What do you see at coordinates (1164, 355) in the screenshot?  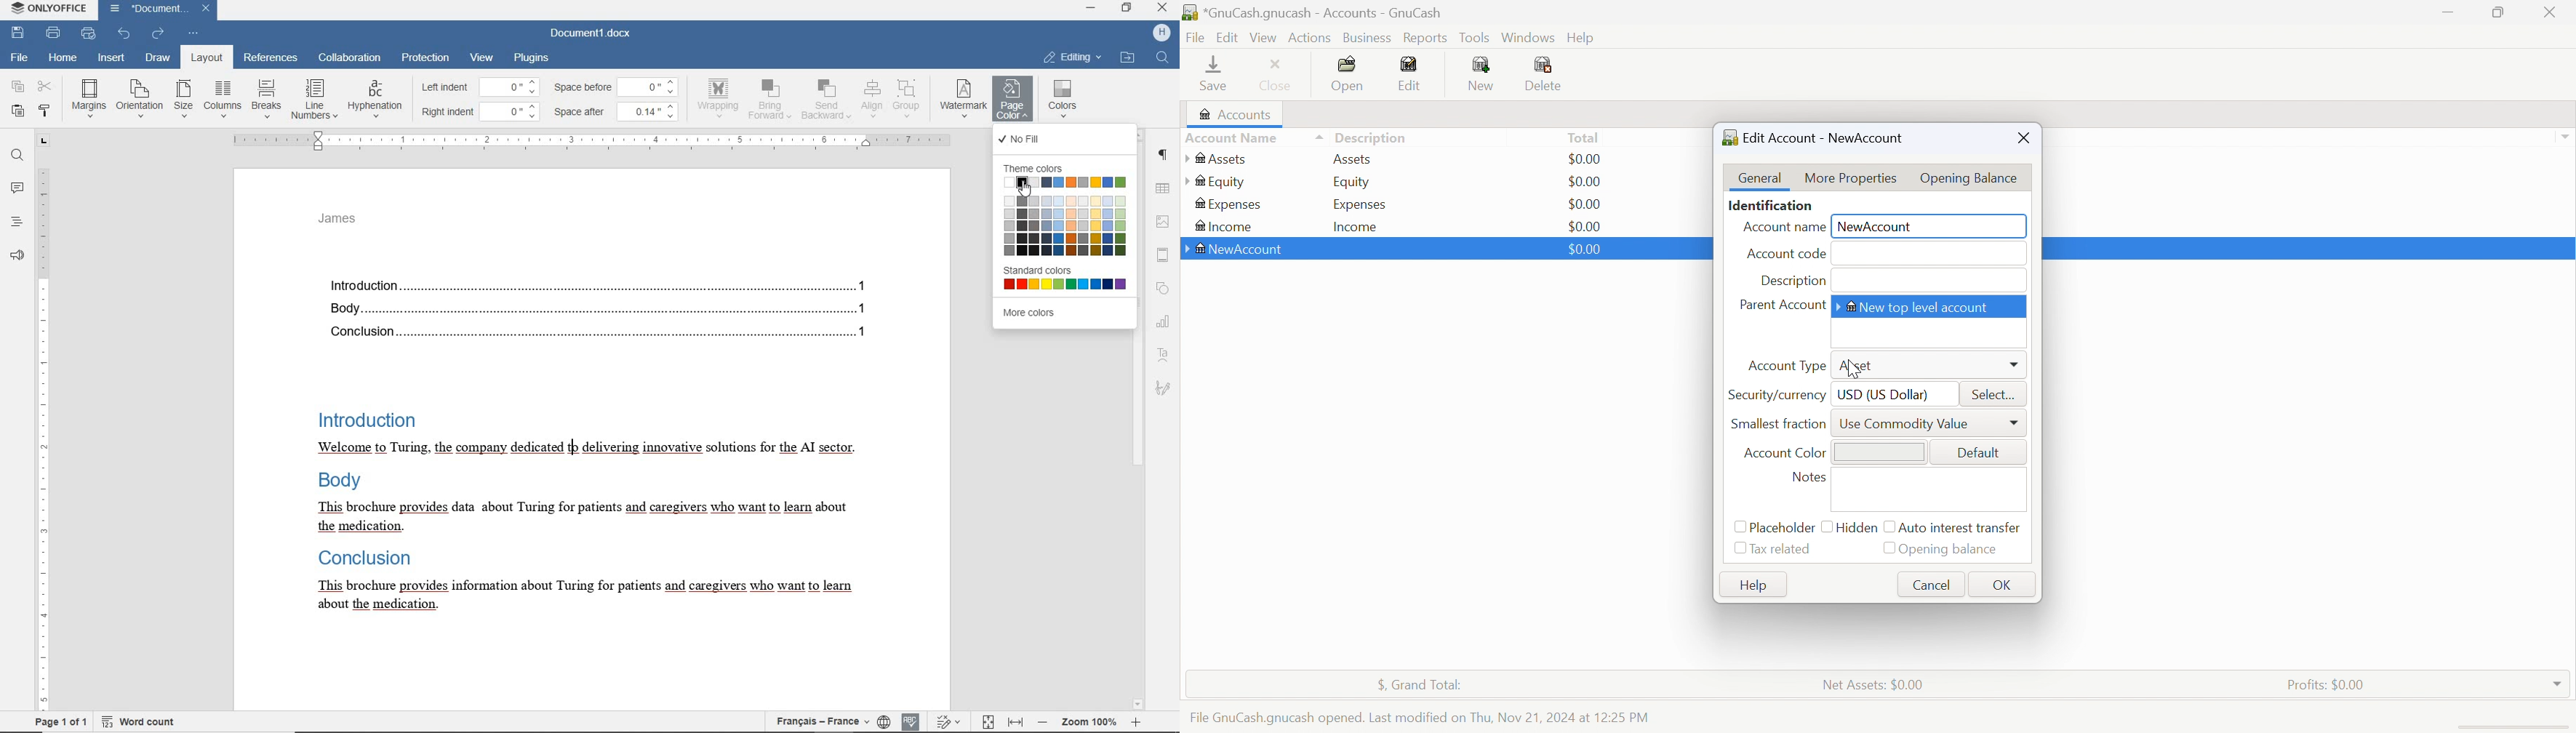 I see `text art` at bounding box center [1164, 355].